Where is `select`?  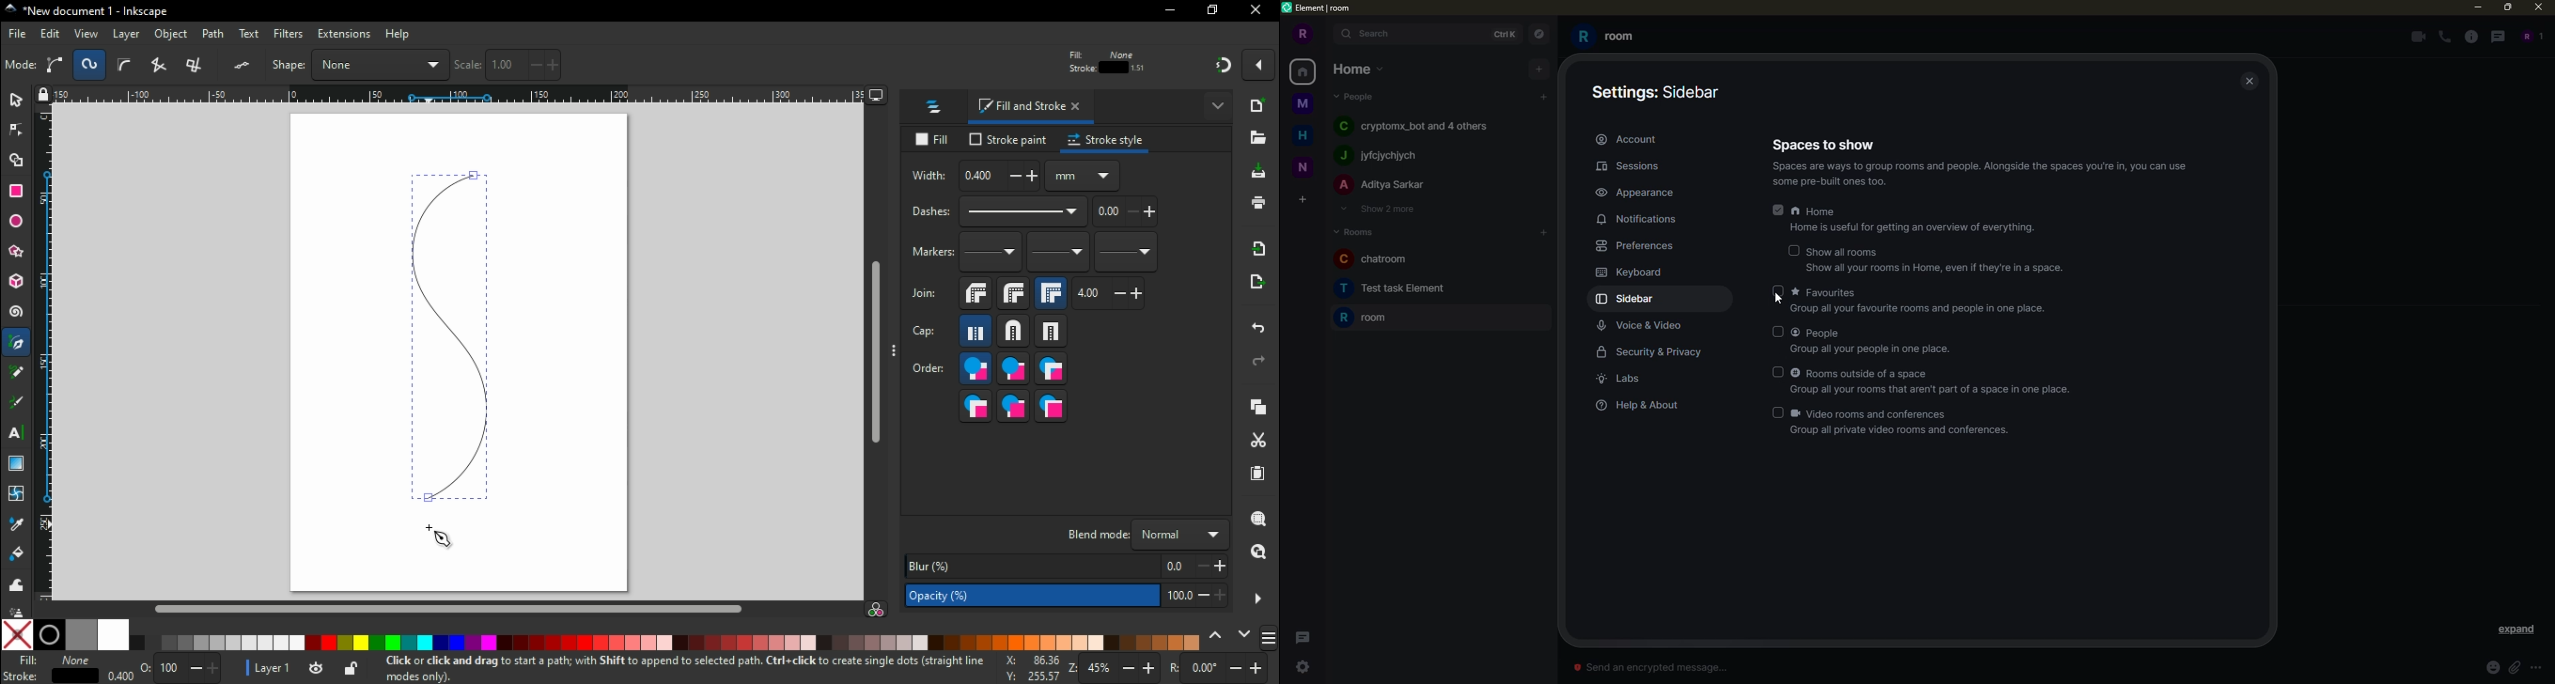 select is located at coordinates (1778, 413).